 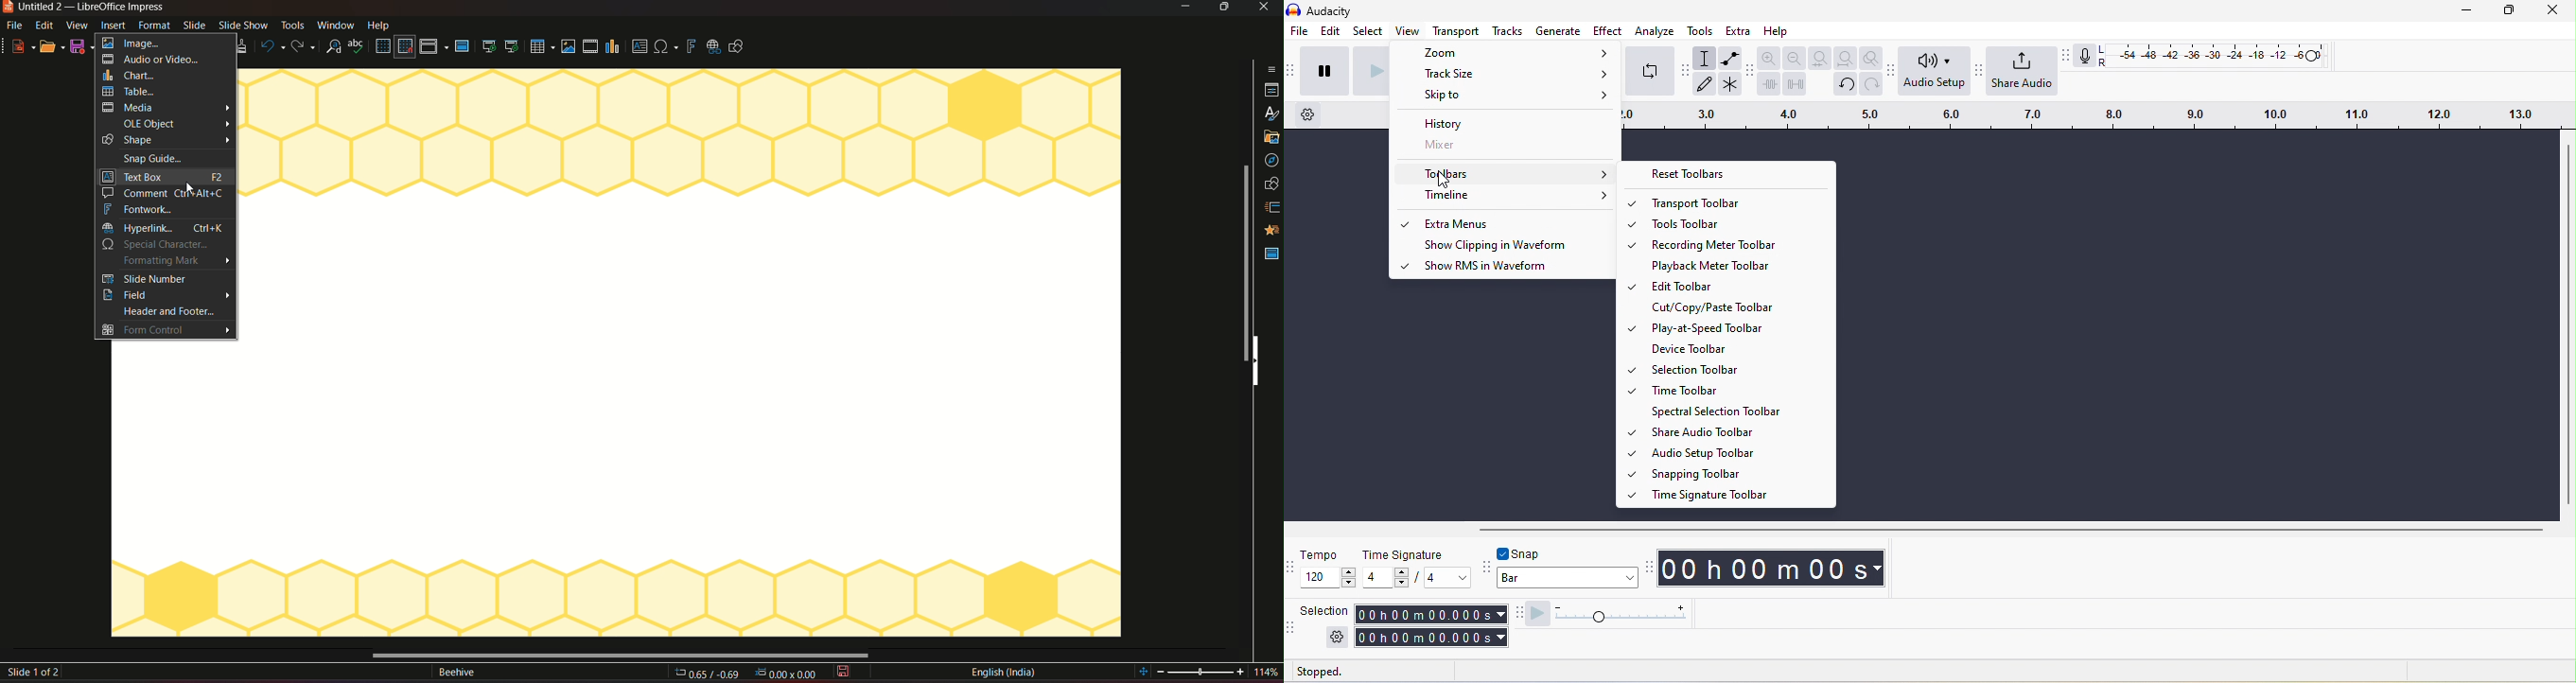 What do you see at coordinates (163, 228) in the screenshot?
I see `hyperlink    Ctrl+K` at bounding box center [163, 228].